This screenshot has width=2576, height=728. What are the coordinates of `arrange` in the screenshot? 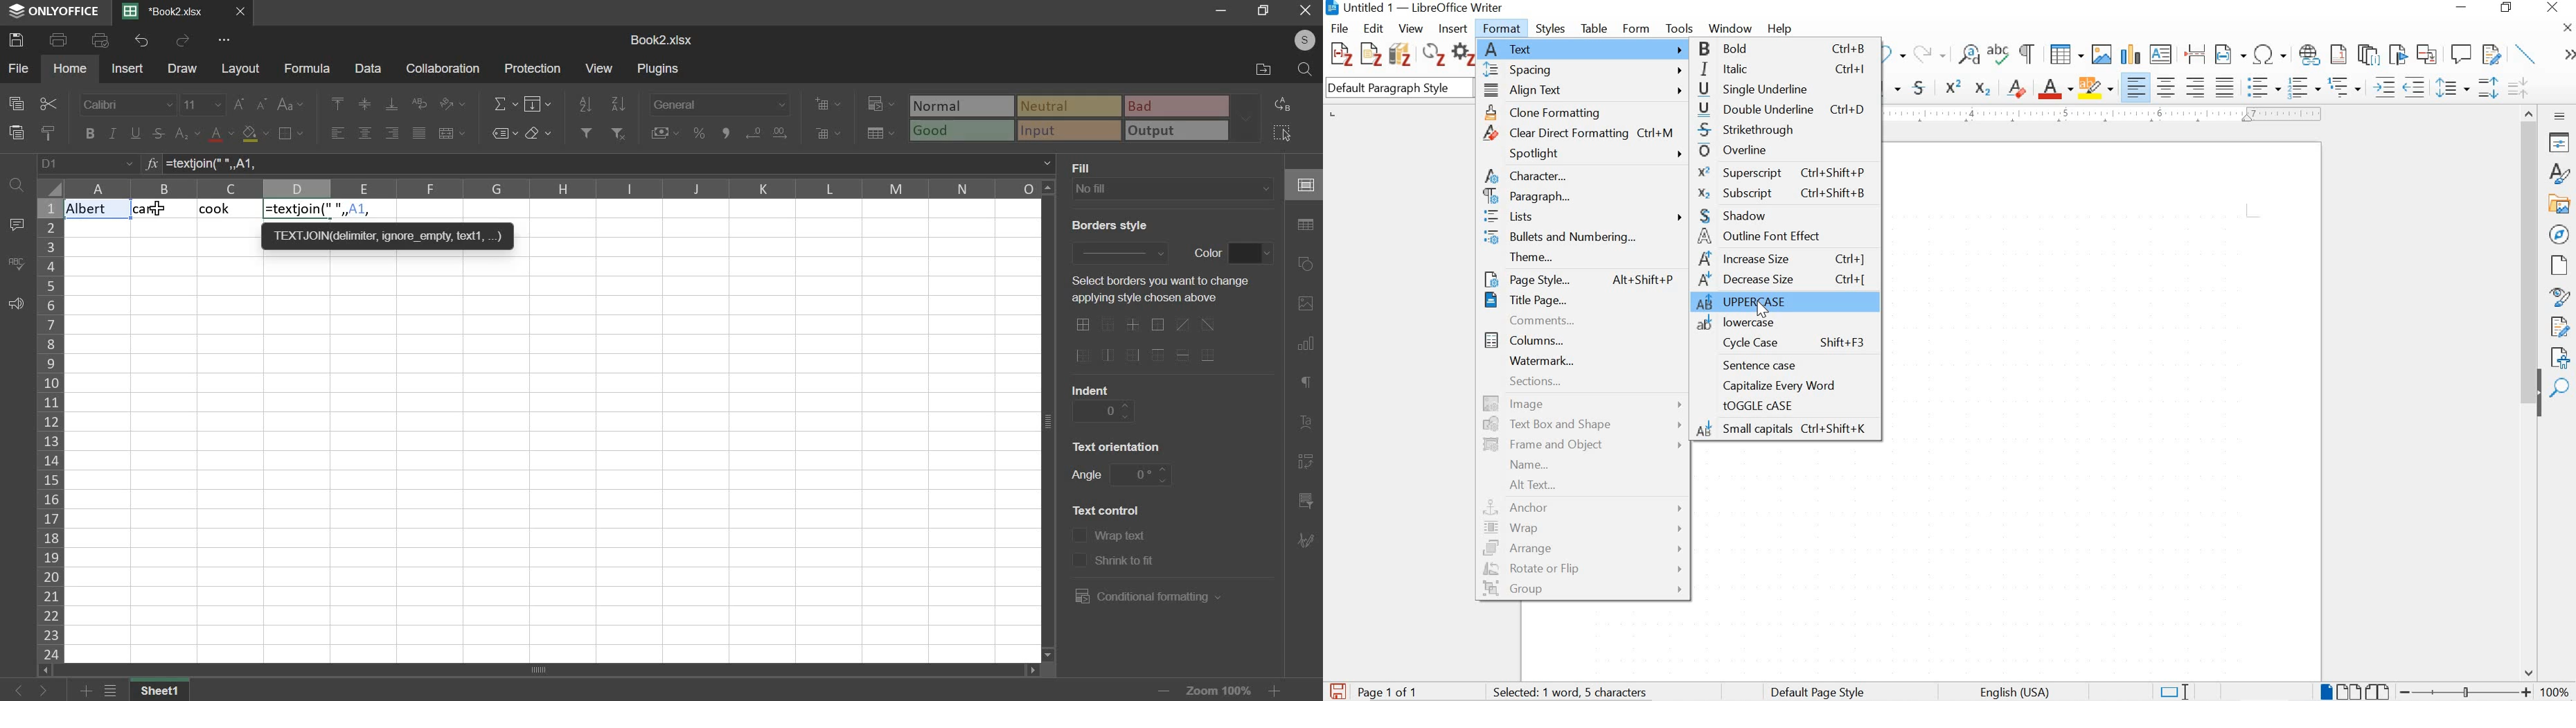 It's located at (1583, 548).